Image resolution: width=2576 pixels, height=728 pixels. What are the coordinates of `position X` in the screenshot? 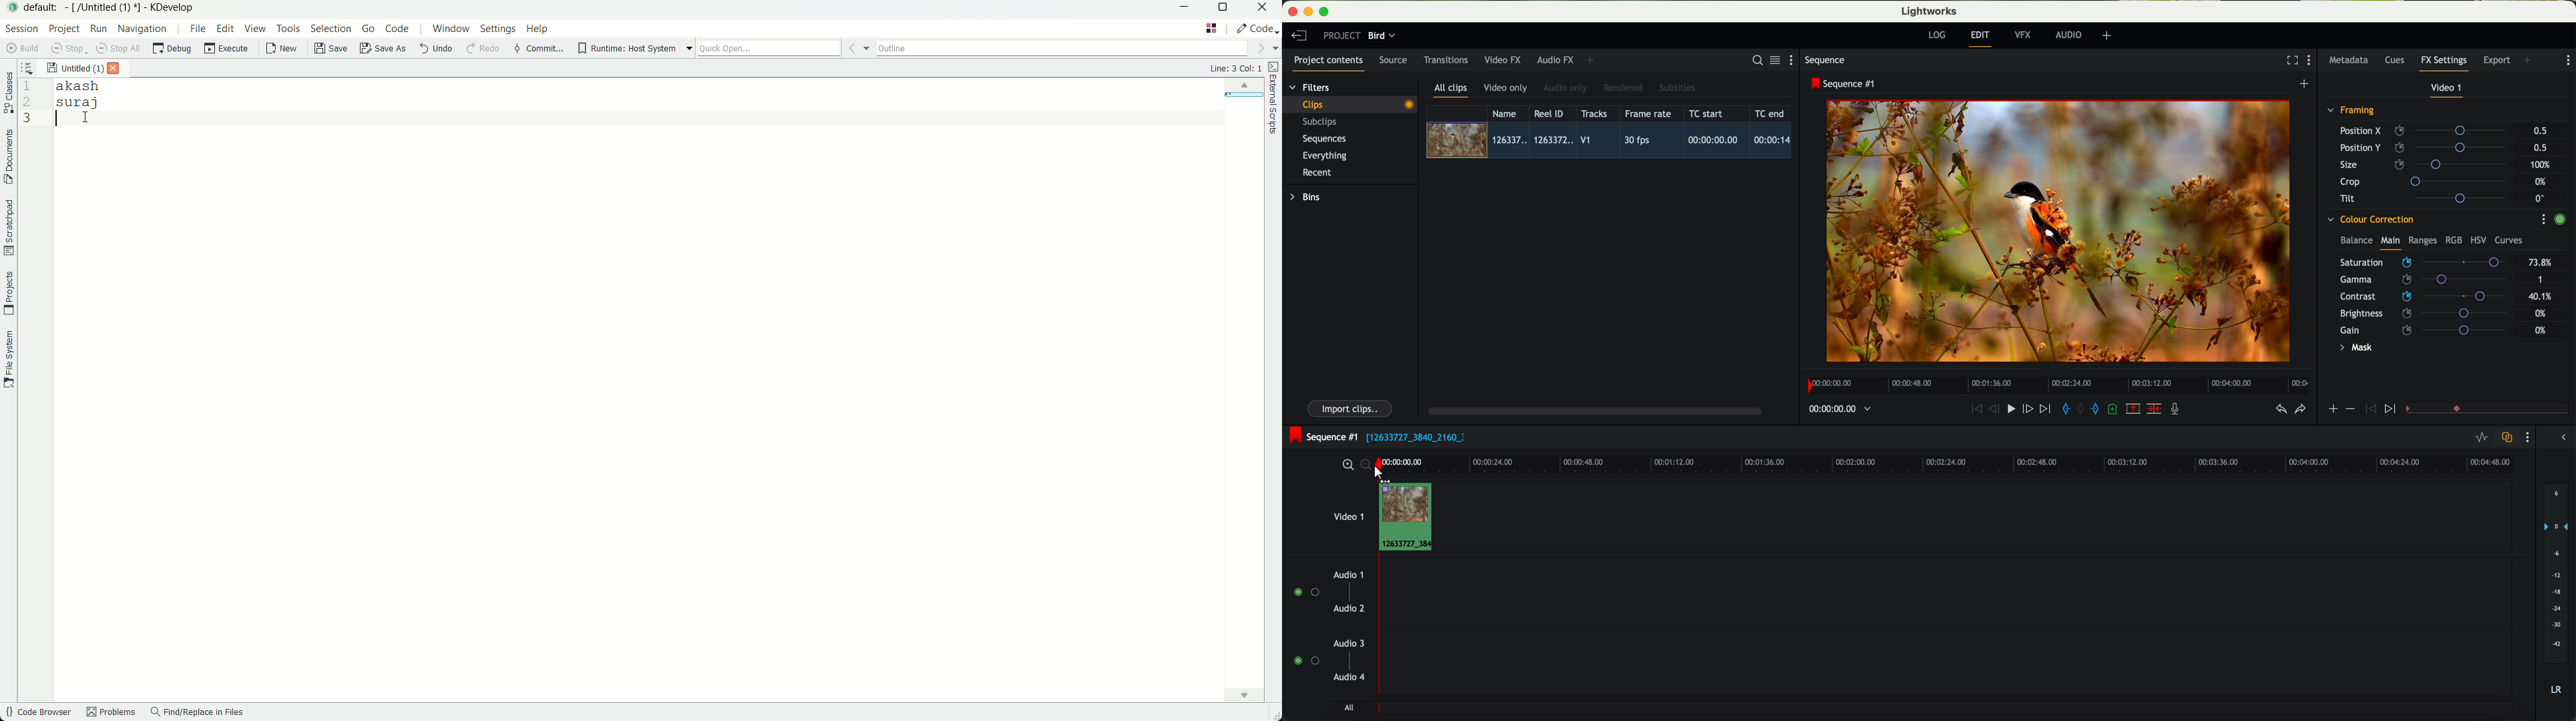 It's located at (2427, 131).